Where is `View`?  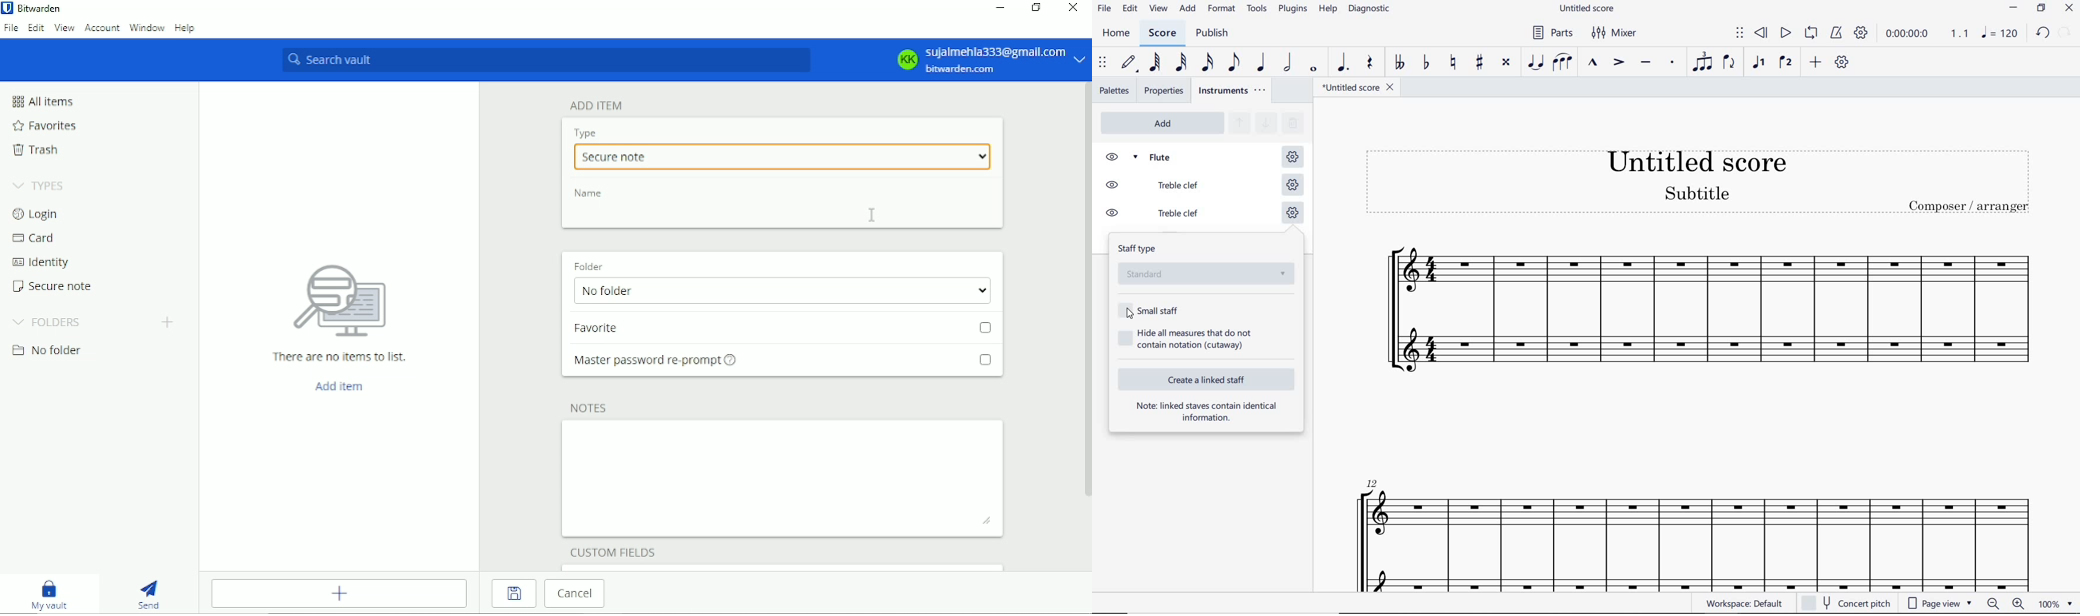
View is located at coordinates (64, 28).